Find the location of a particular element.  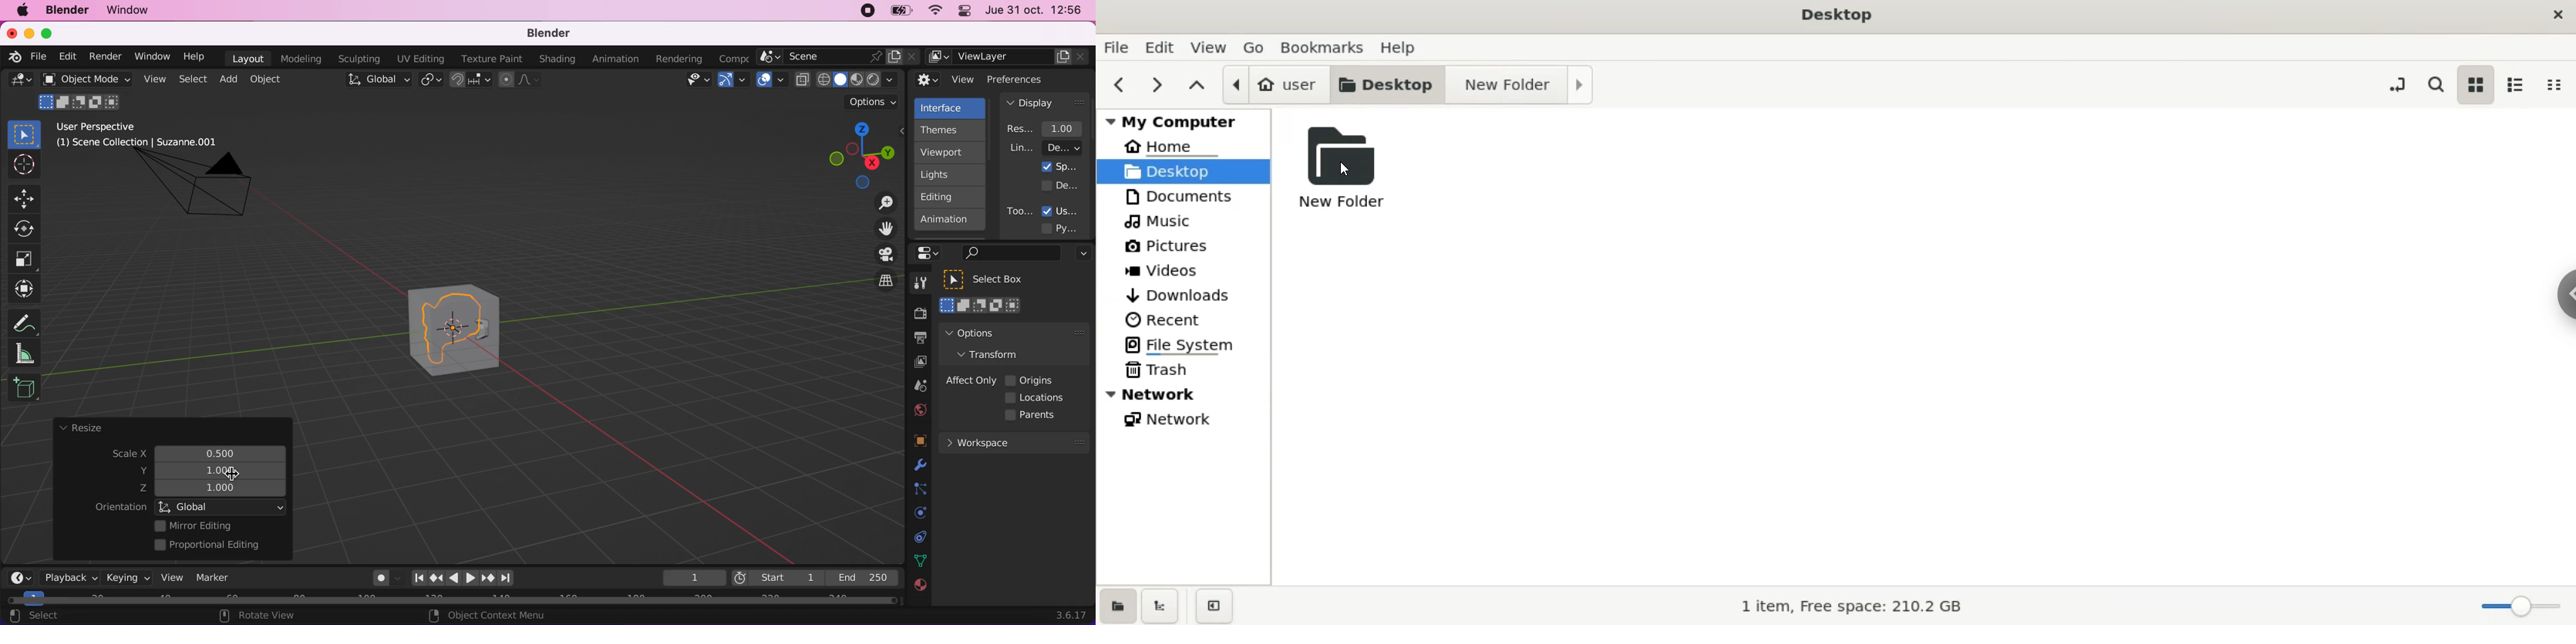

collection is located at coordinates (918, 537).